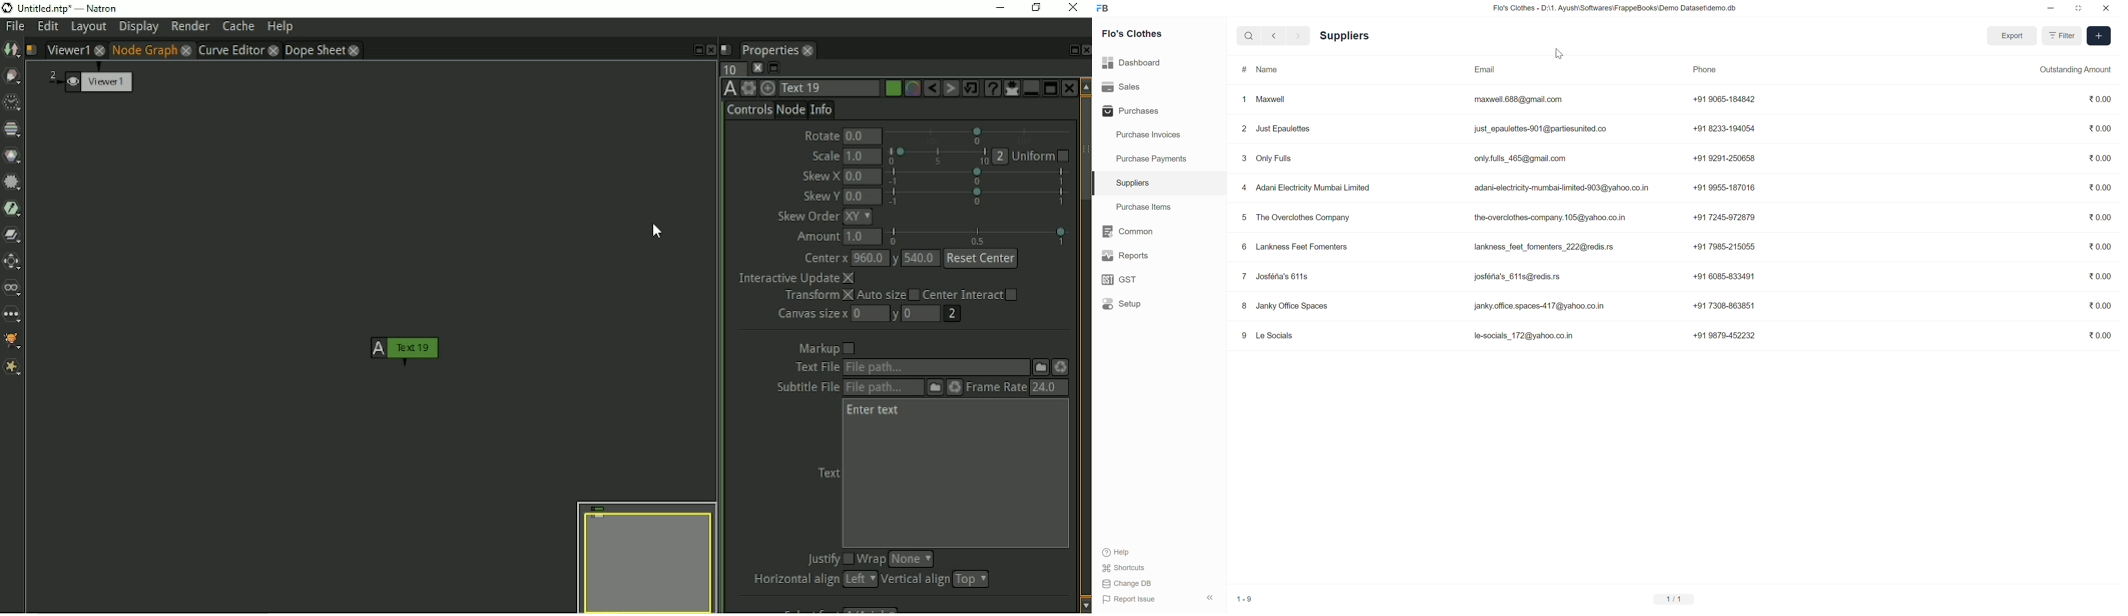 Image resolution: width=2128 pixels, height=616 pixels. Describe the element at coordinates (2100, 218) in the screenshot. I see `0.00` at that location.